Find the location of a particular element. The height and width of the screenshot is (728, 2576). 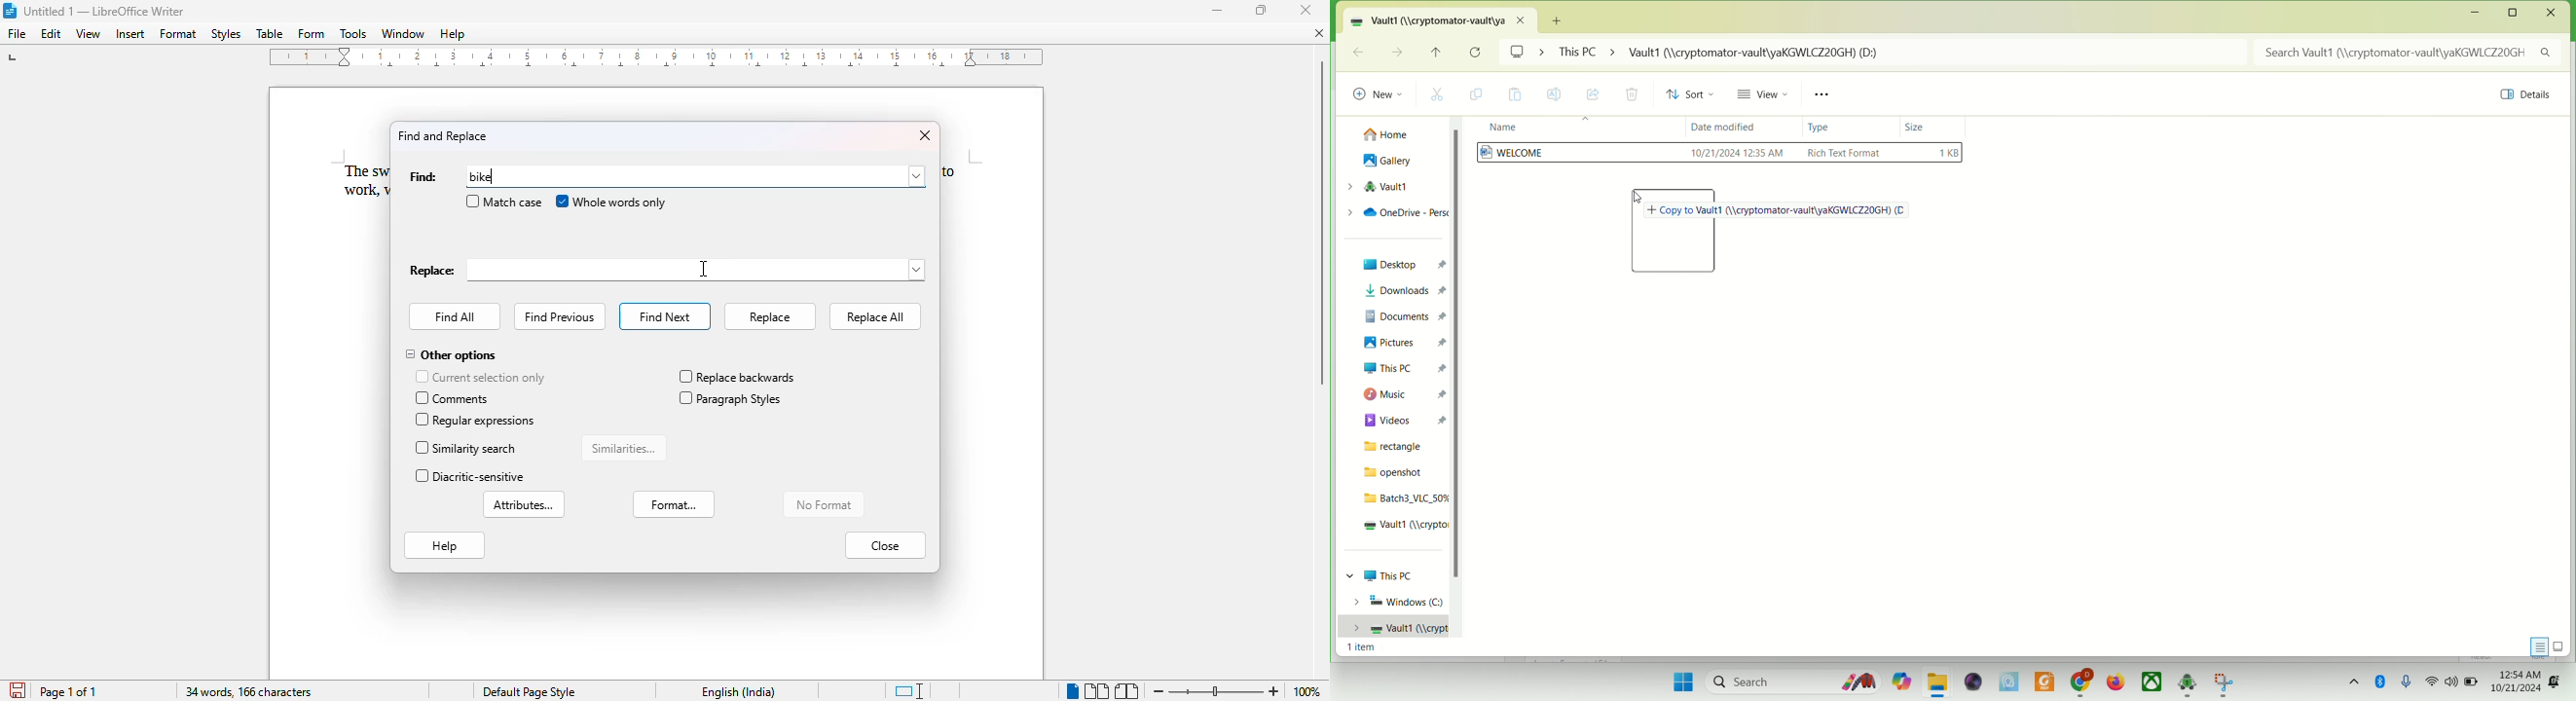

typing is located at coordinates (480, 176).